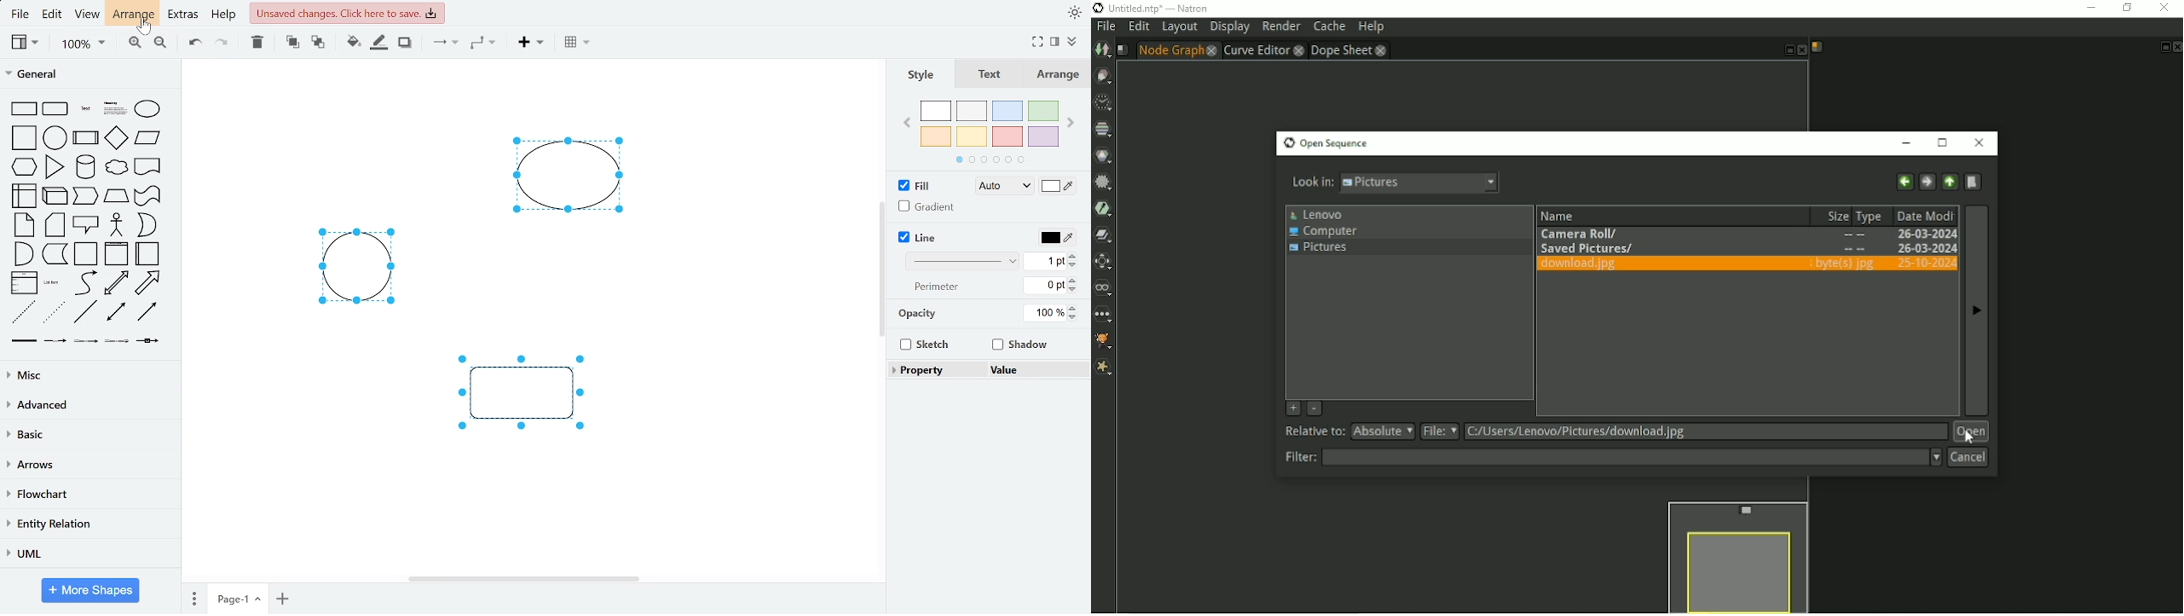 Image resolution: width=2184 pixels, height=616 pixels. What do you see at coordinates (55, 344) in the screenshot?
I see `Connector with label` at bounding box center [55, 344].